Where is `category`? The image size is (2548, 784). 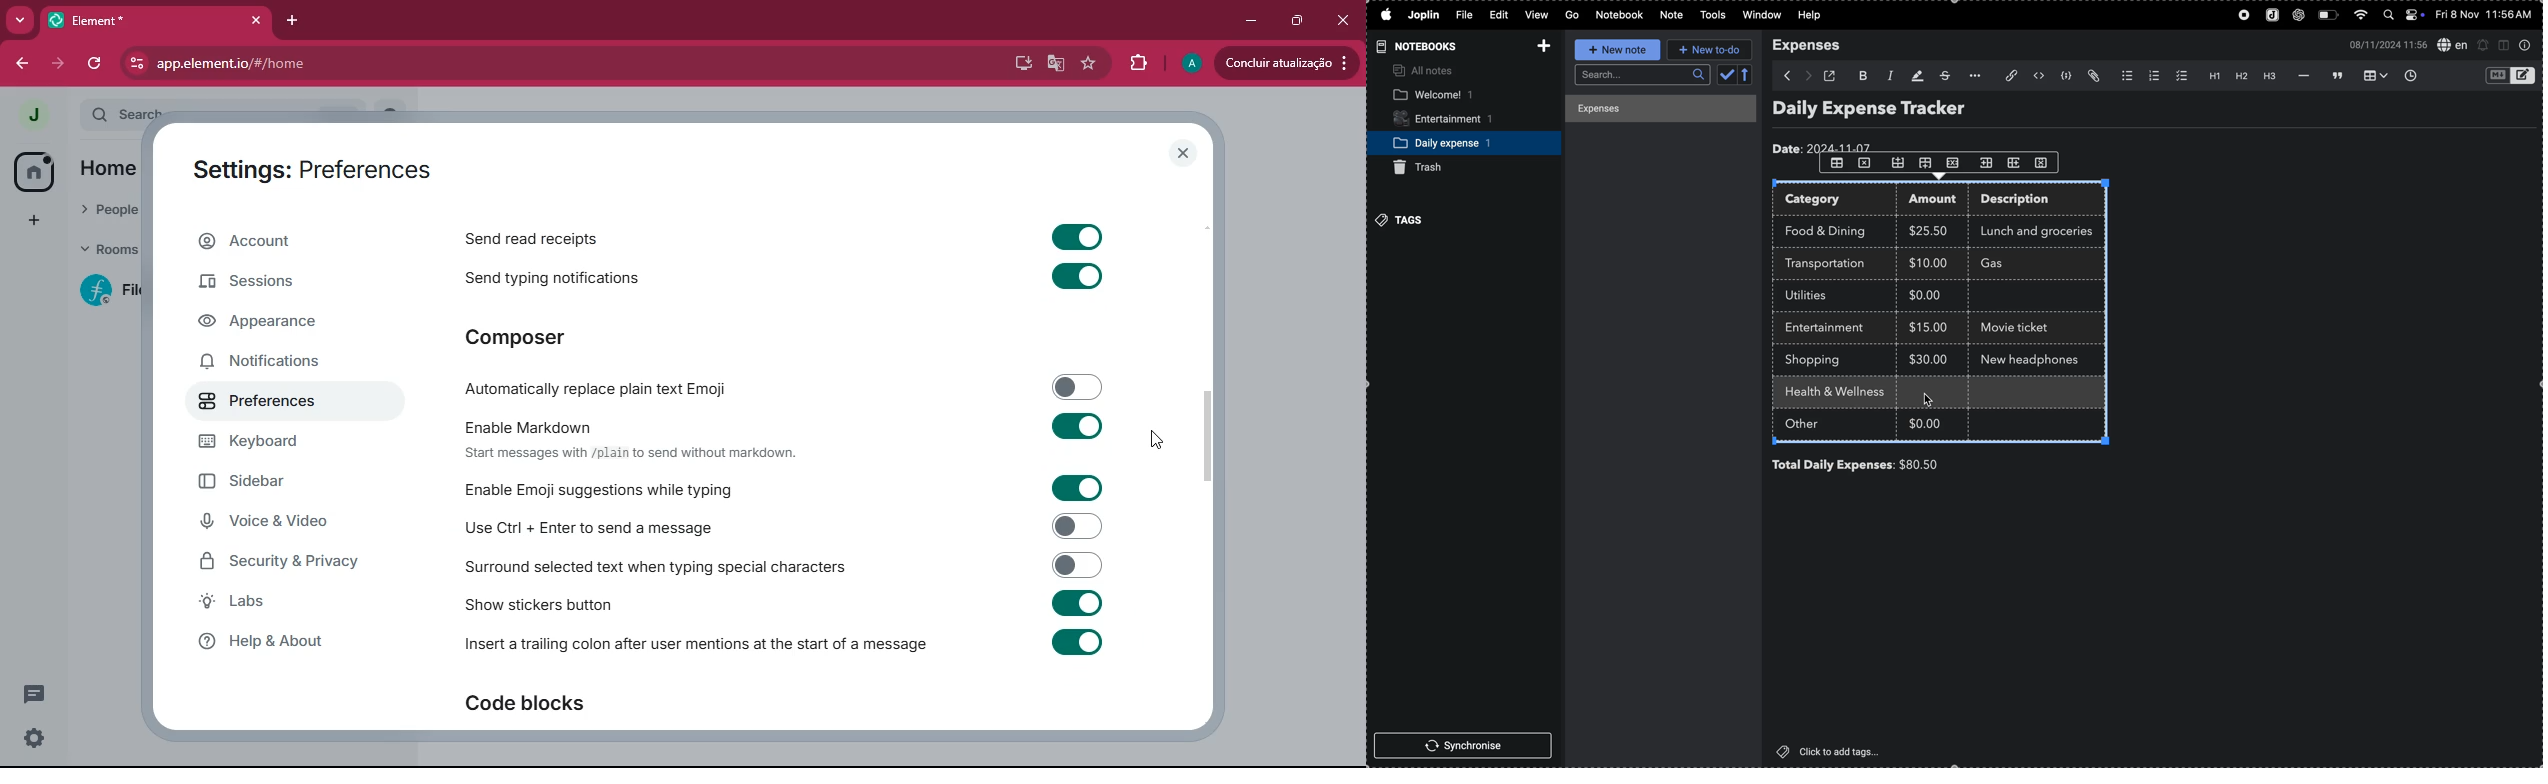 category is located at coordinates (1837, 200).